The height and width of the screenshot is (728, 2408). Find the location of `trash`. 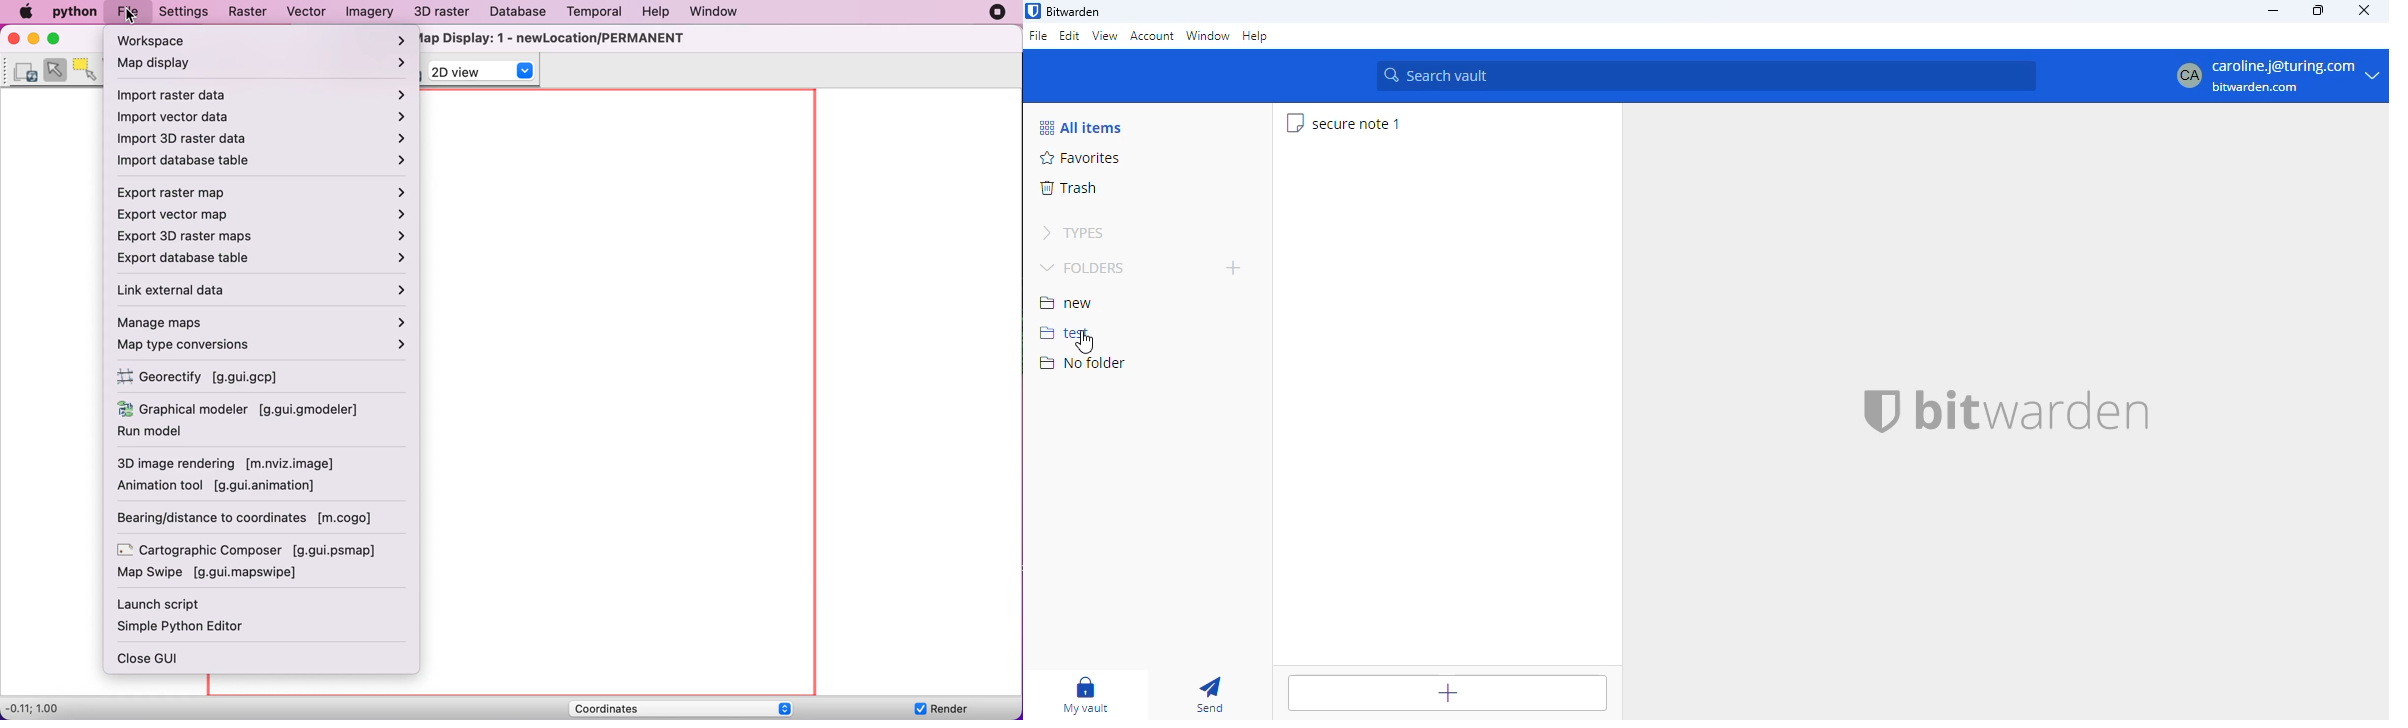

trash is located at coordinates (1070, 188).